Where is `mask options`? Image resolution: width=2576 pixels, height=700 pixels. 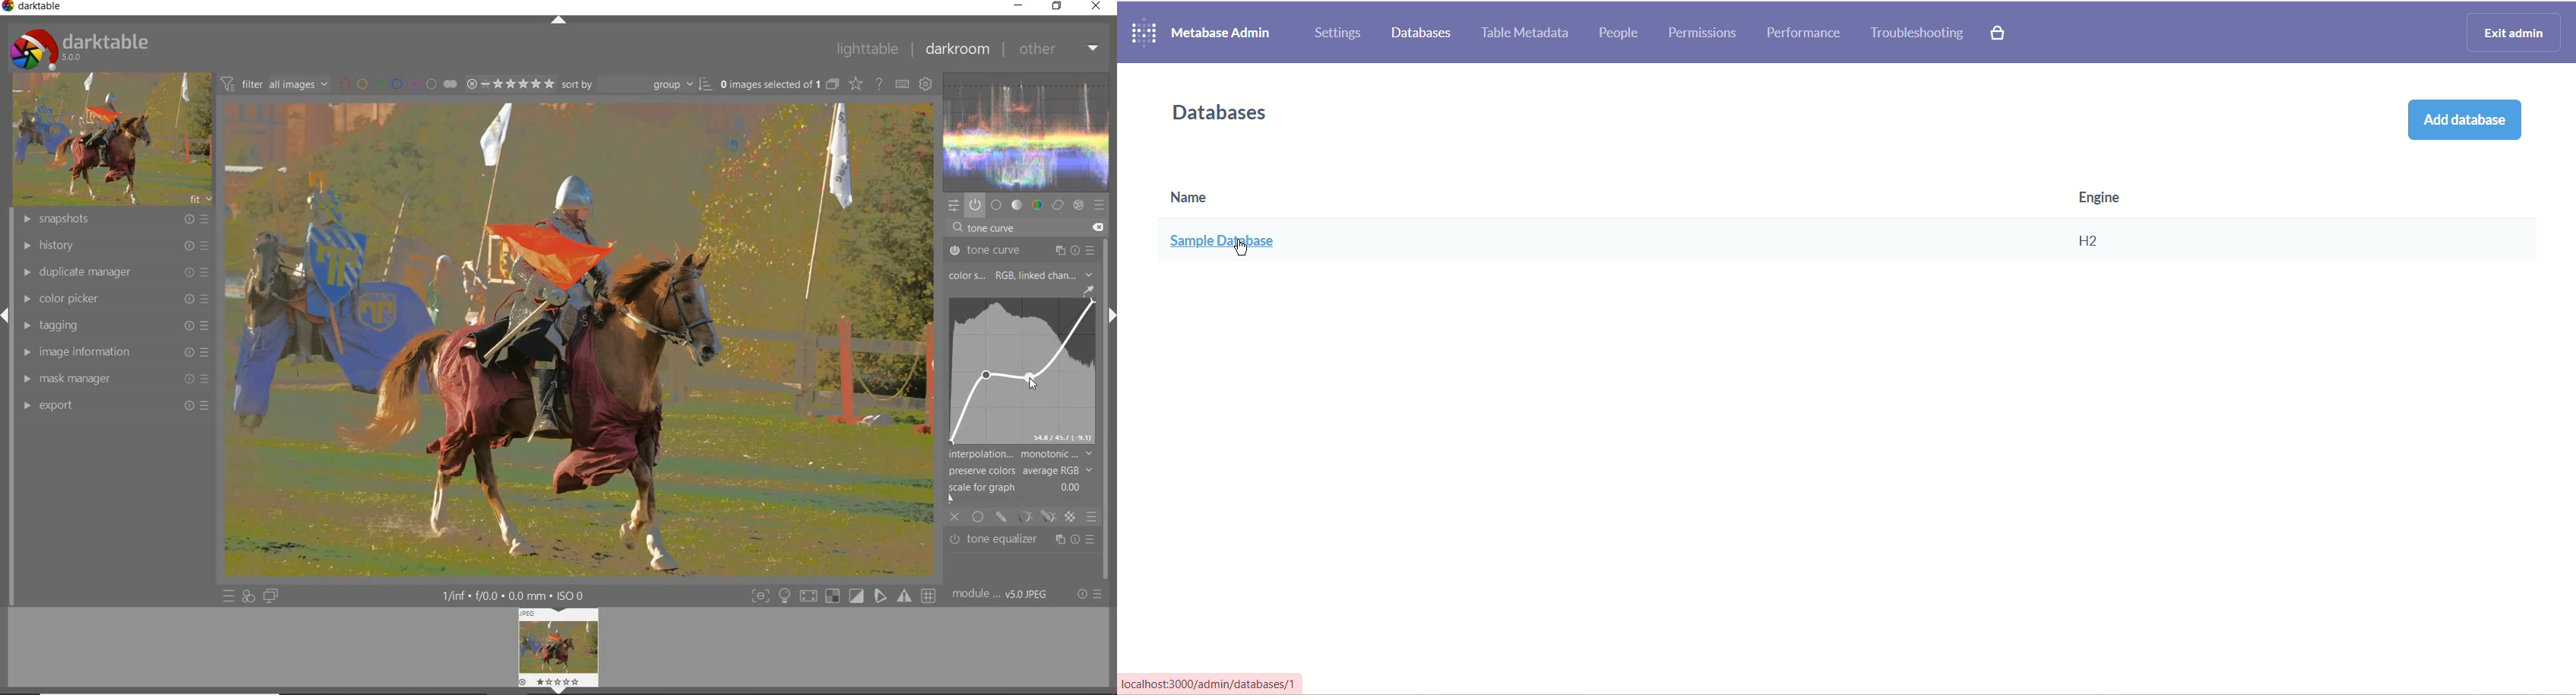 mask options is located at coordinates (1035, 517).